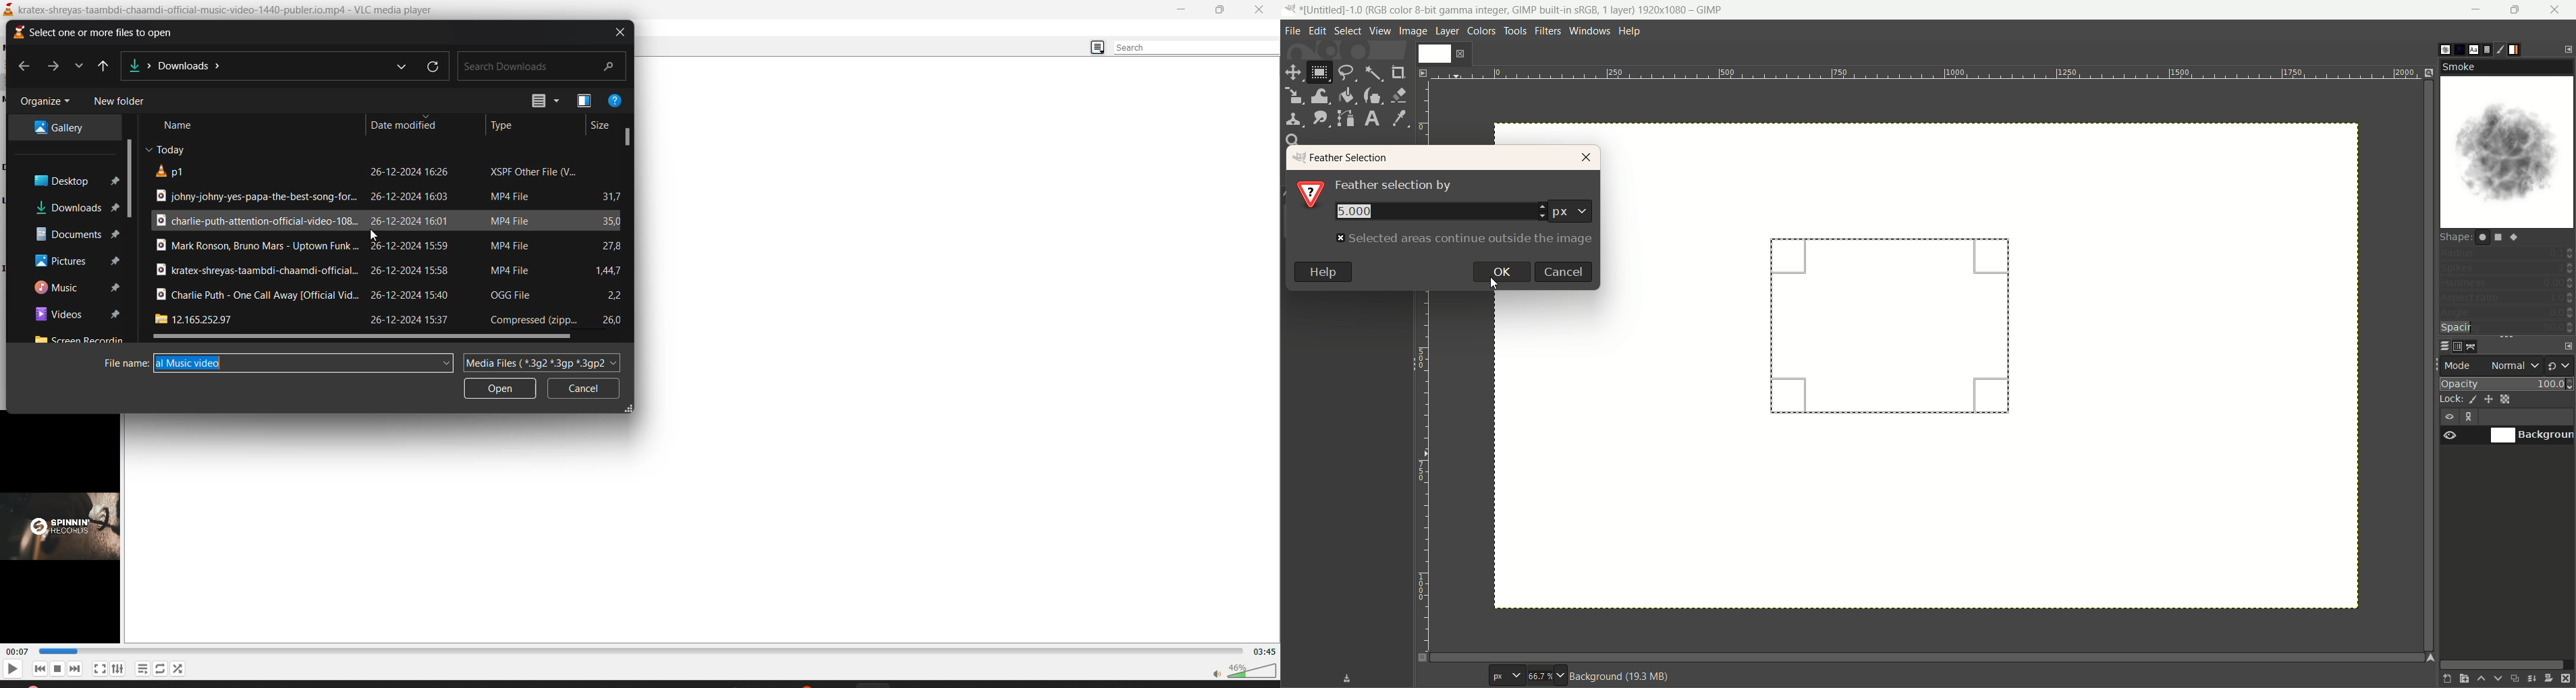 Image resolution: width=2576 pixels, height=700 pixels. I want to click on close, so click(1257, 11).